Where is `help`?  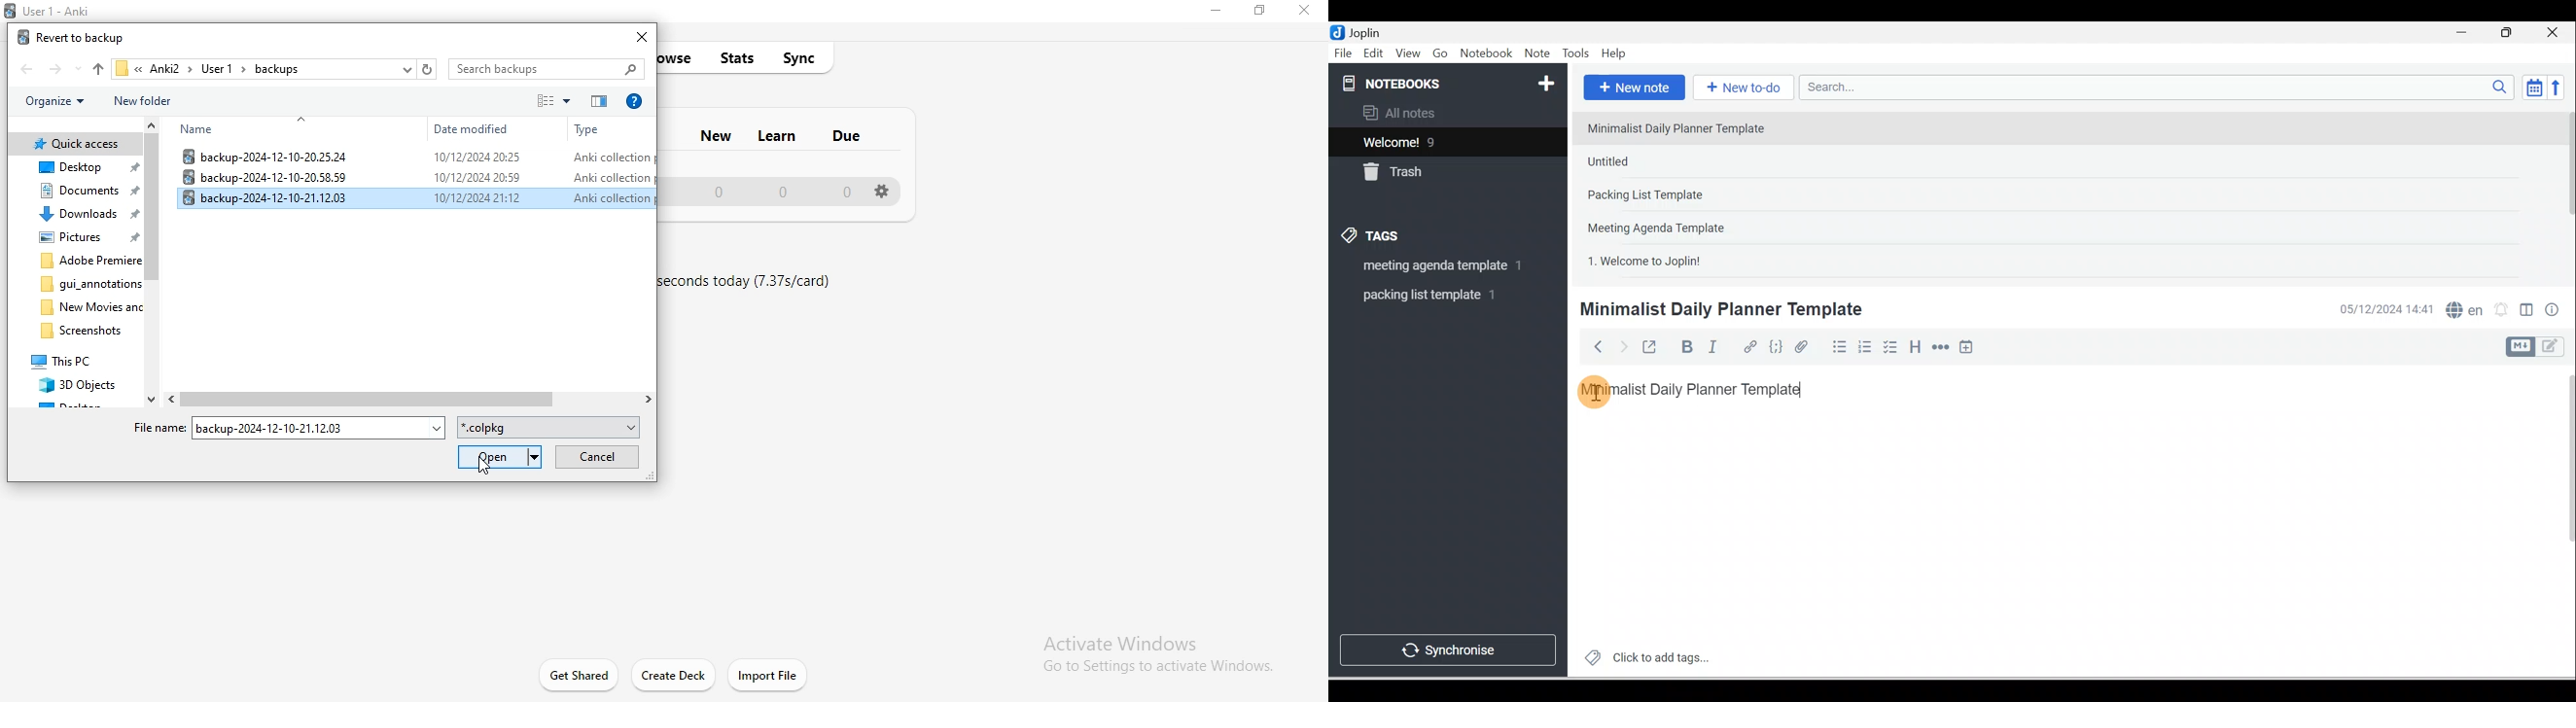 help is located at coordinates (634, 102).